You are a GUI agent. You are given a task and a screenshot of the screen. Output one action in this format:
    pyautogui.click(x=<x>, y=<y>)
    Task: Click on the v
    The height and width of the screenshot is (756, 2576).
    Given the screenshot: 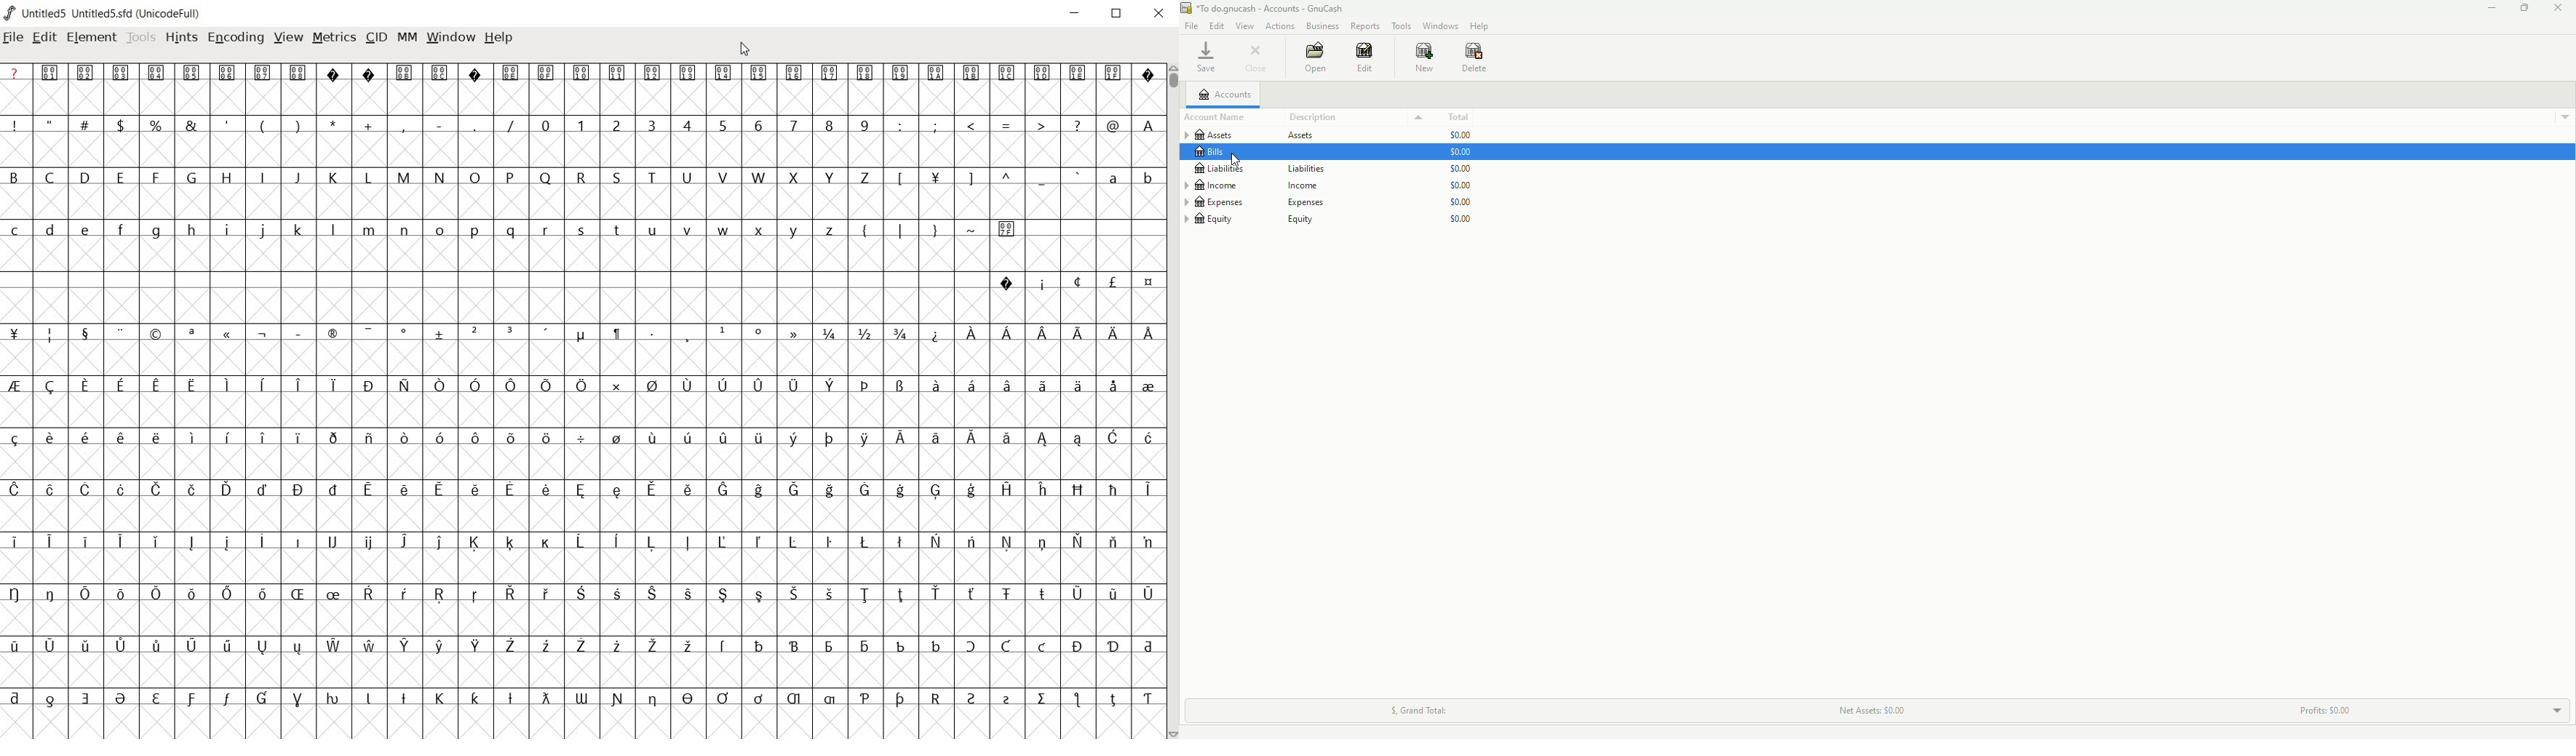 What is the action you would take?
    pyautogui.click(x=688, y=230)
    